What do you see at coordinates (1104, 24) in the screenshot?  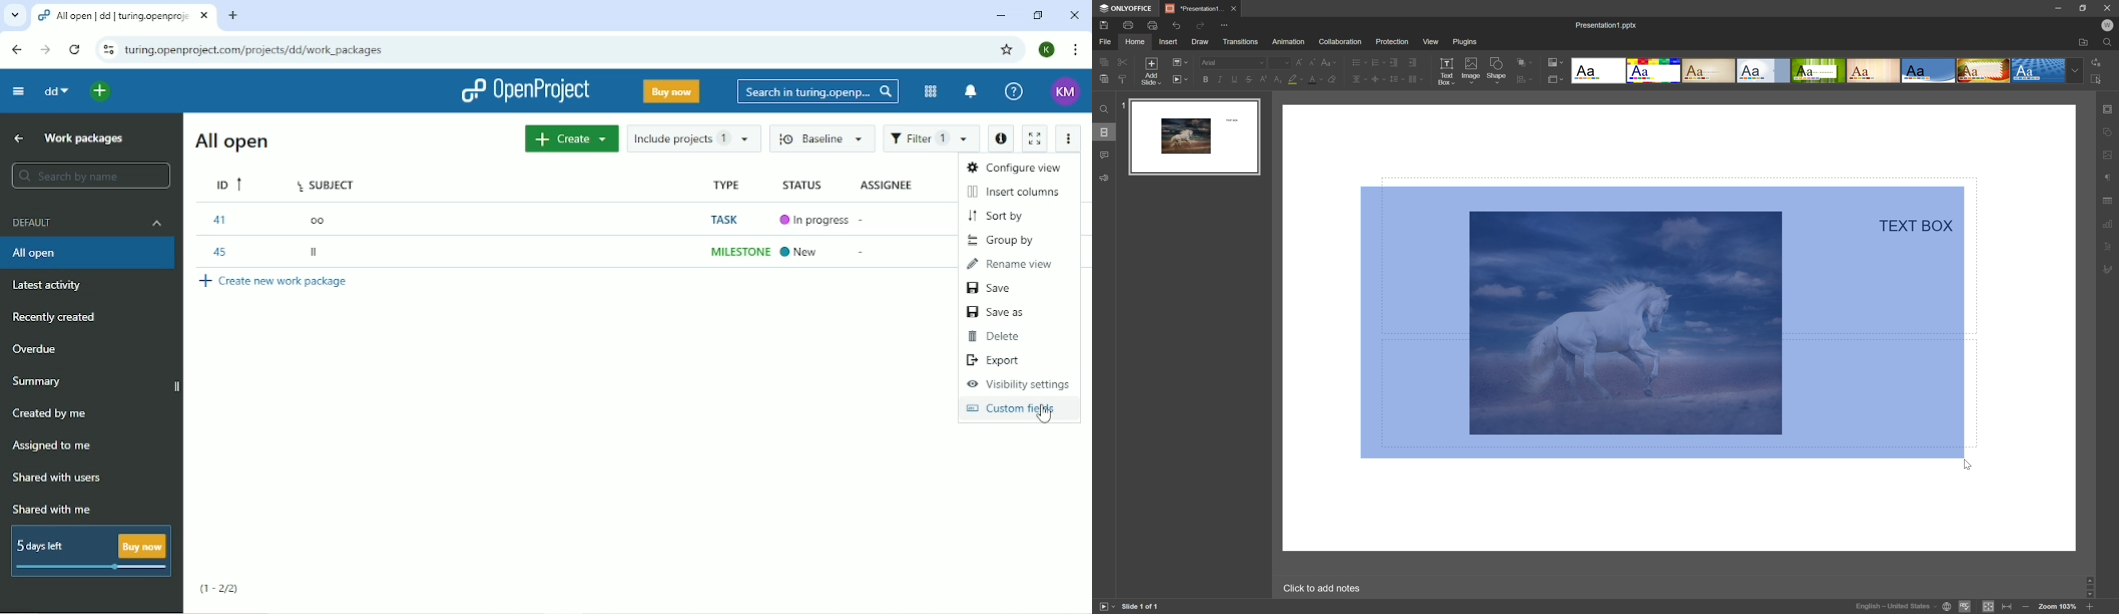 I see `save` at bounding box center [1104, 24].